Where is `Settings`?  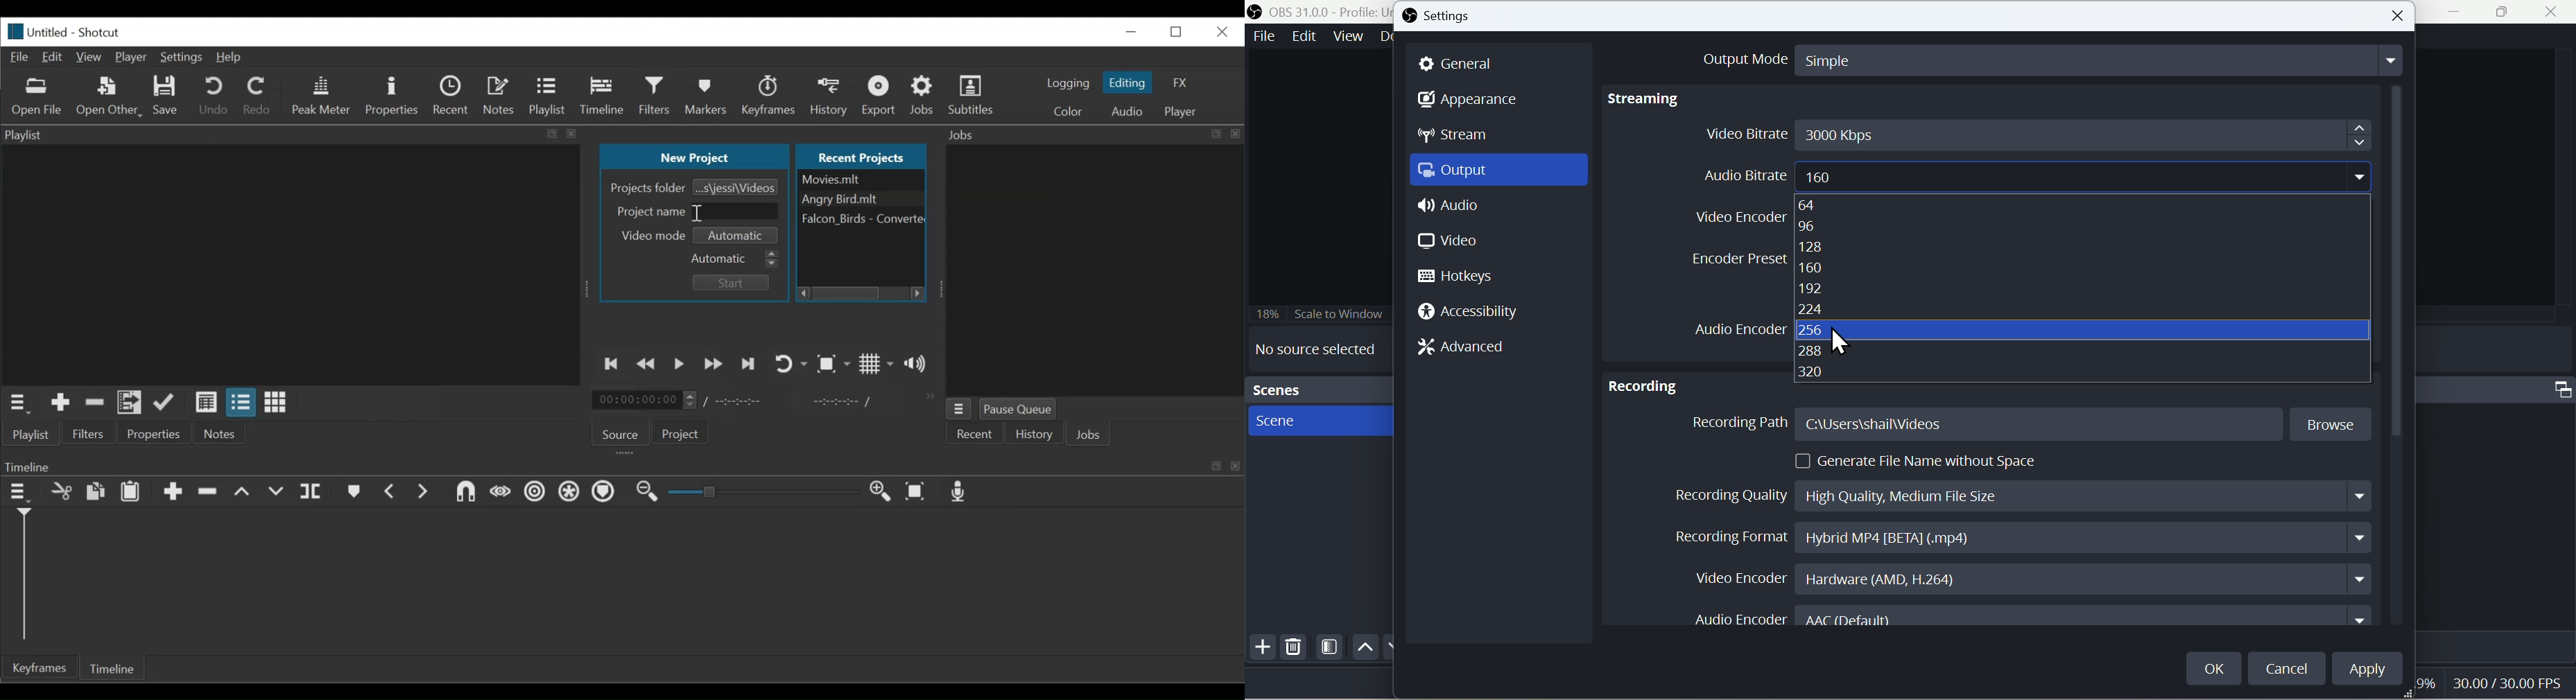 Settings is located at coordinates (1446, 17).